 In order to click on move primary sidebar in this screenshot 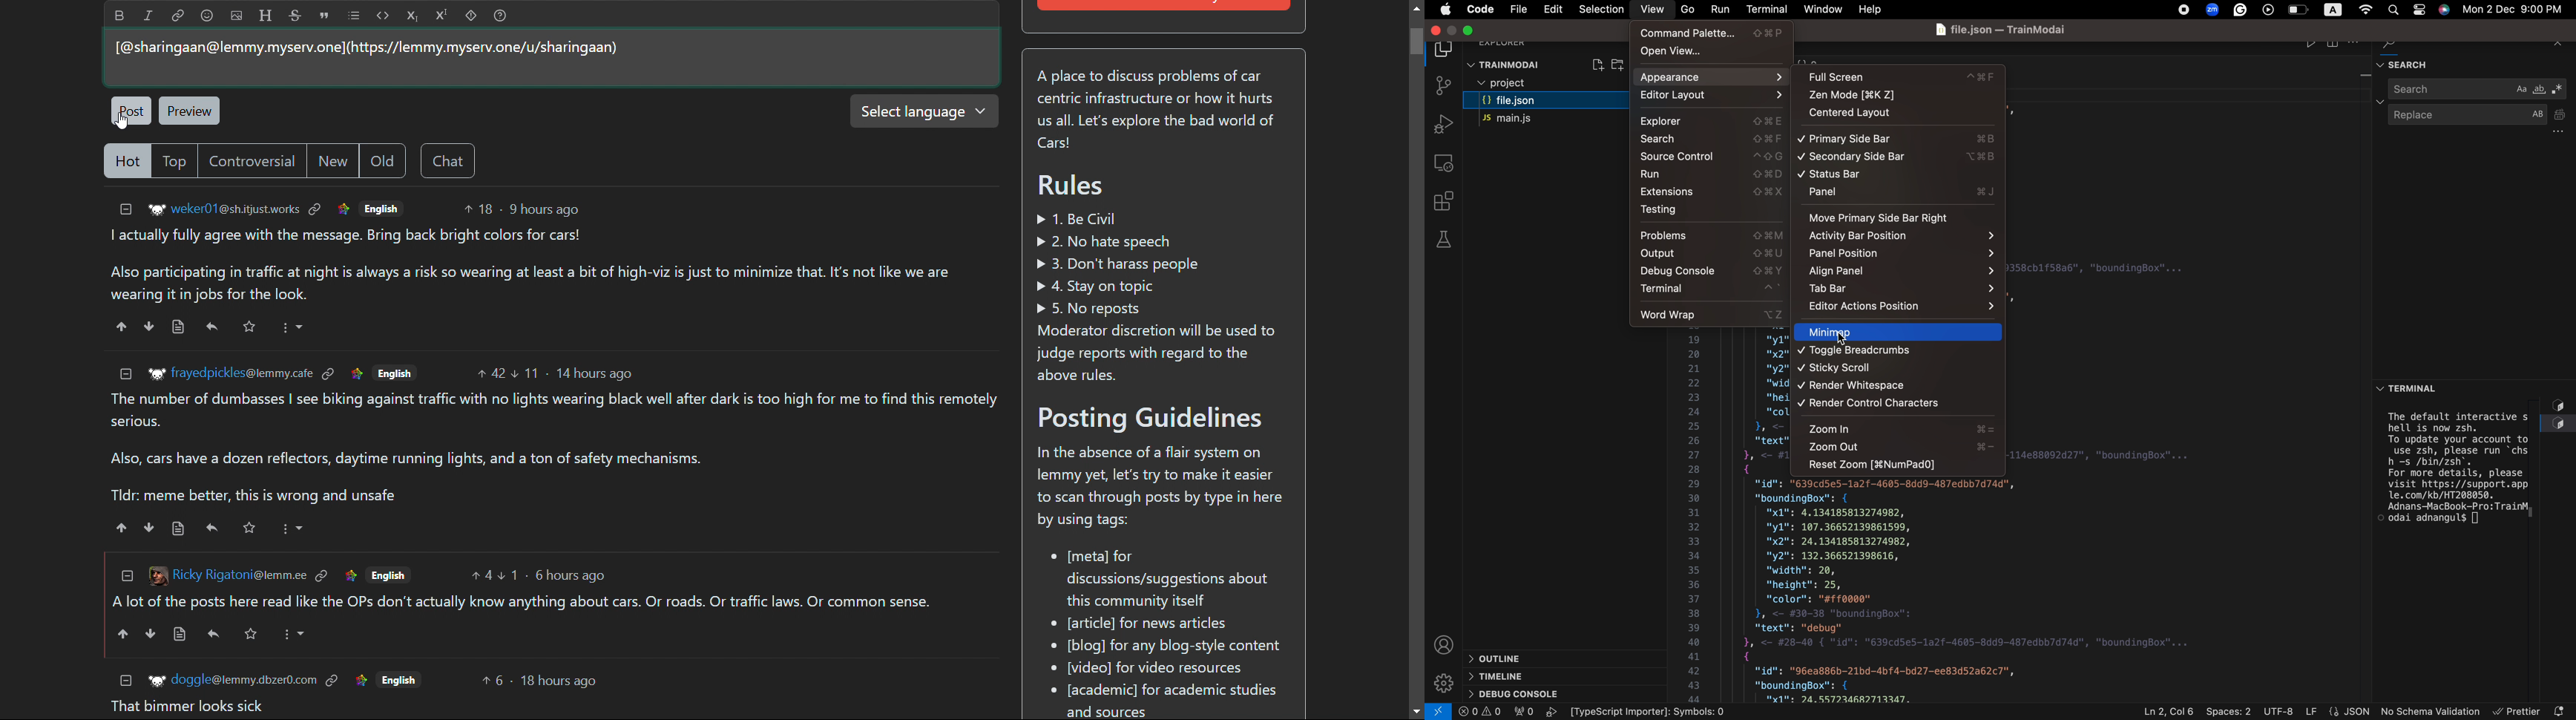, I will do `click(1895, 219)`.